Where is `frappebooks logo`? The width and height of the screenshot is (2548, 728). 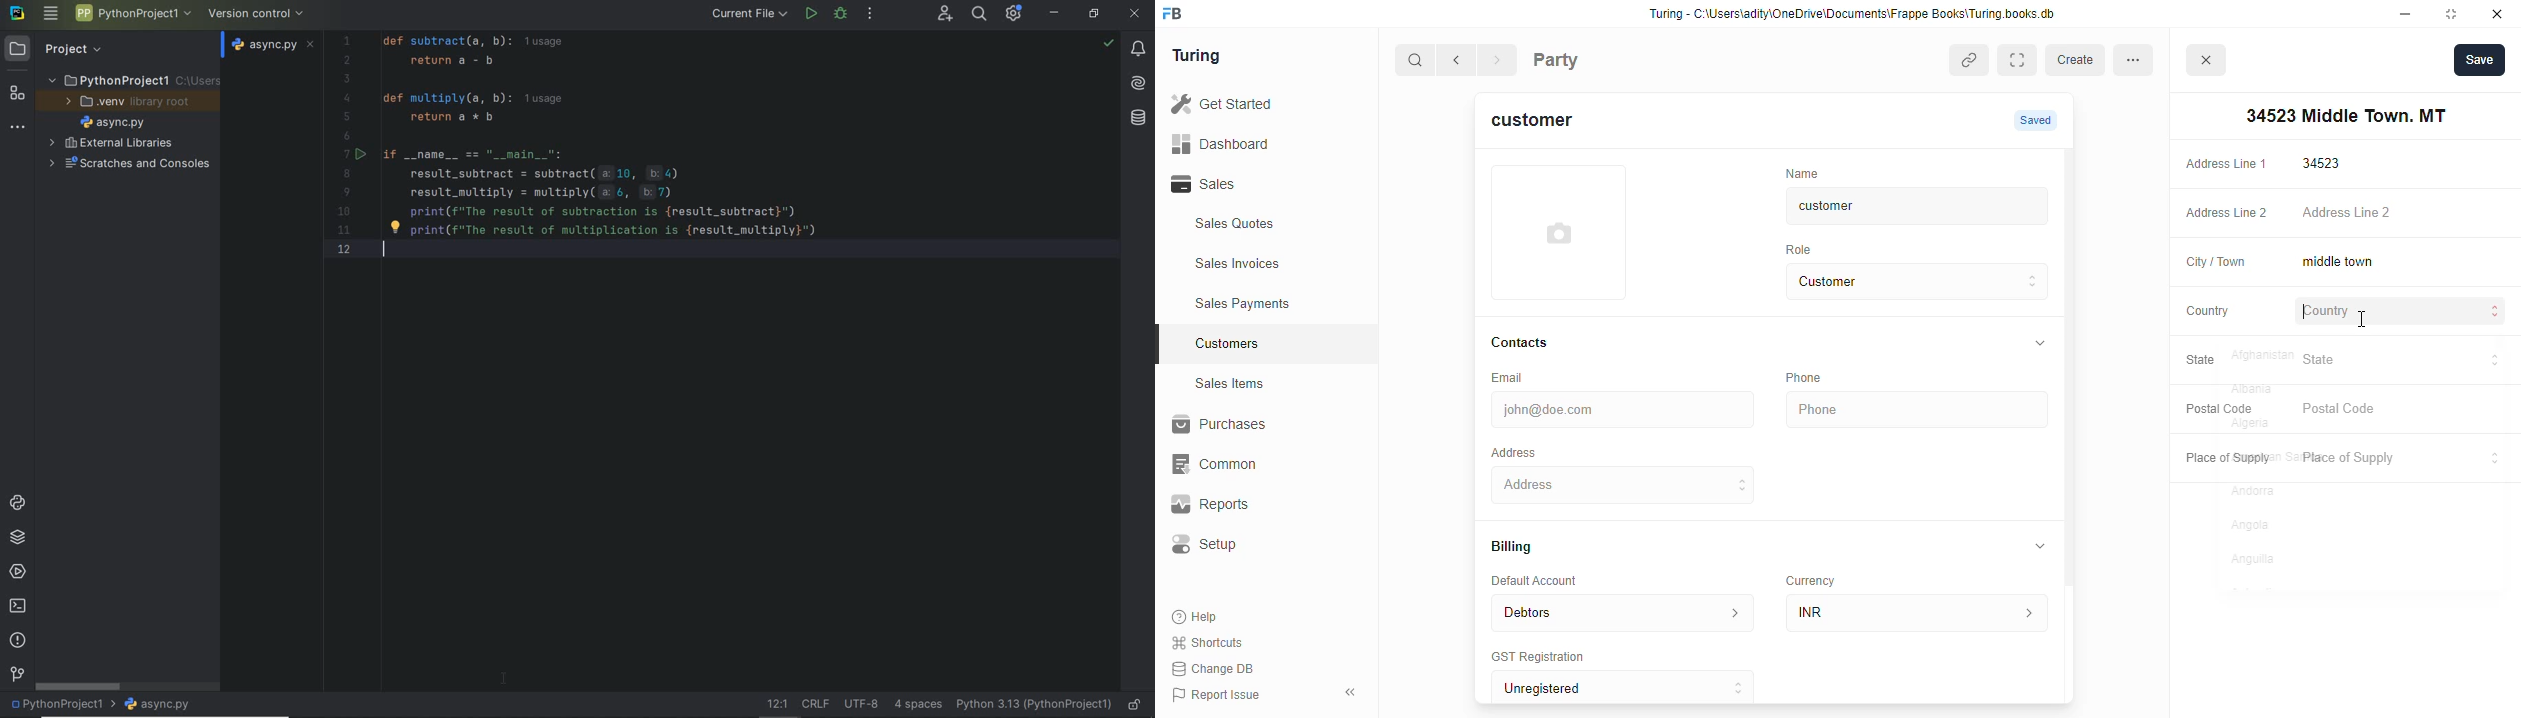 frappebooks logo is located at coordinates (1178, 15).